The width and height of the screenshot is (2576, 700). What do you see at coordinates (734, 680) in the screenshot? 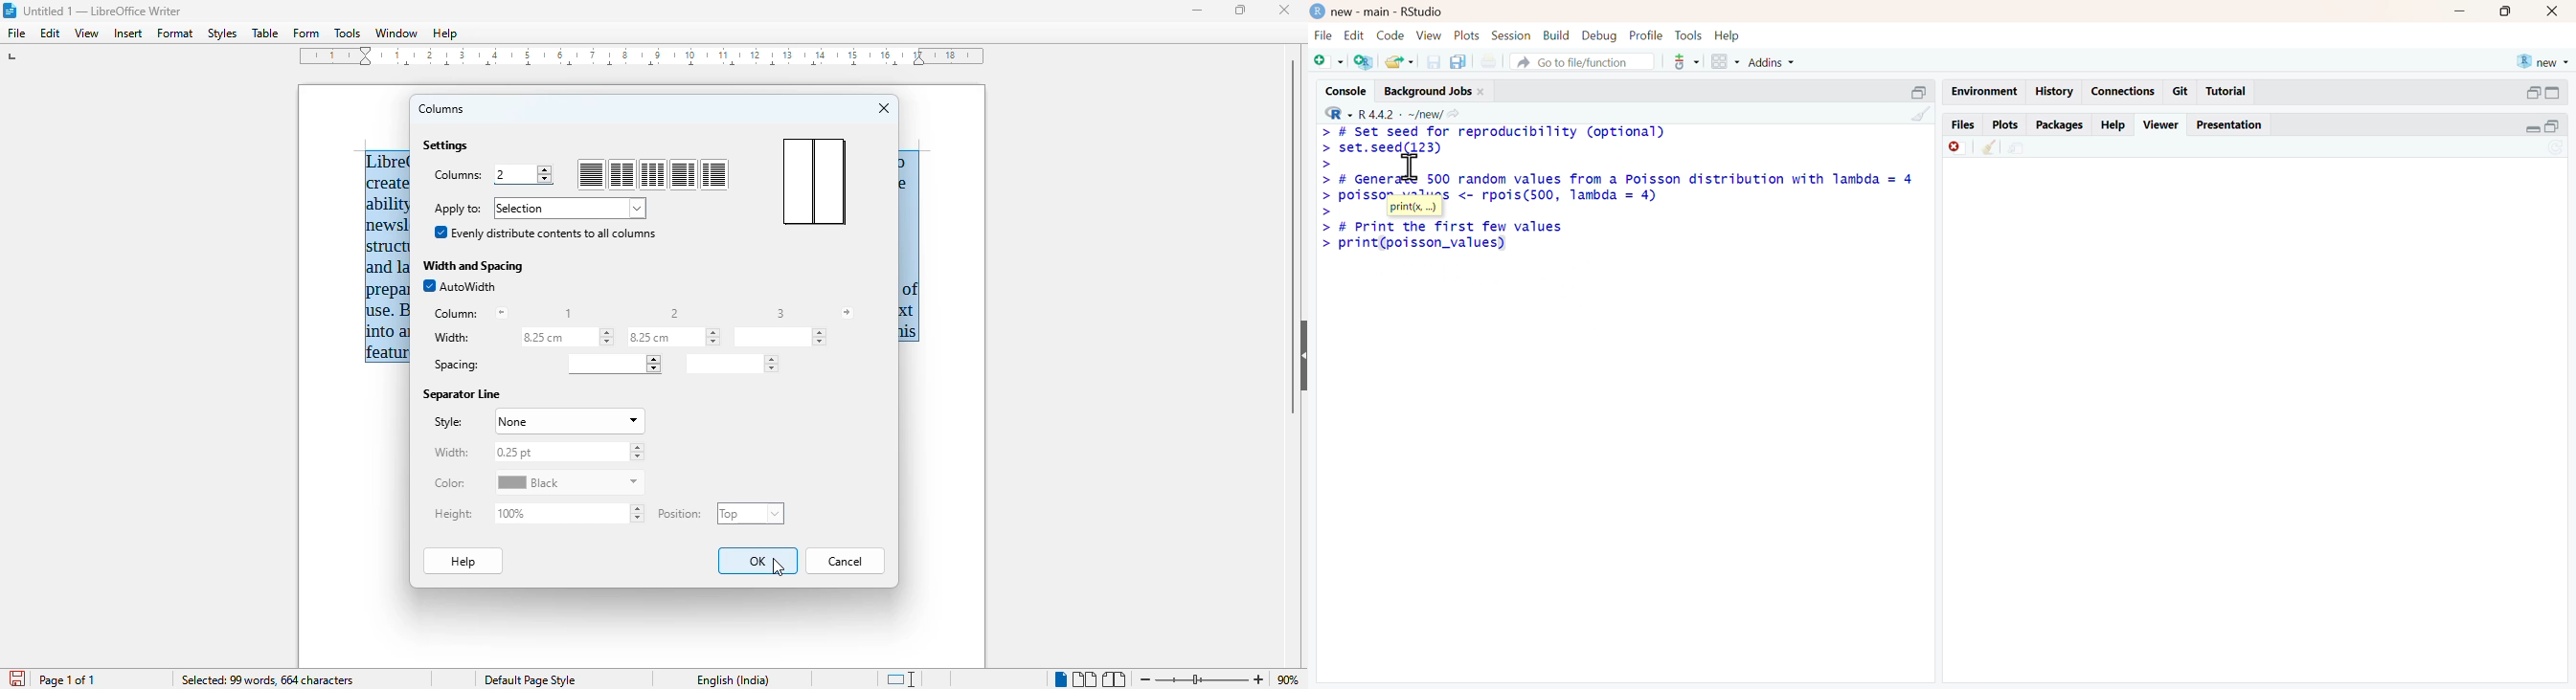
I see `English (India)` at bounding box center [734, 680].